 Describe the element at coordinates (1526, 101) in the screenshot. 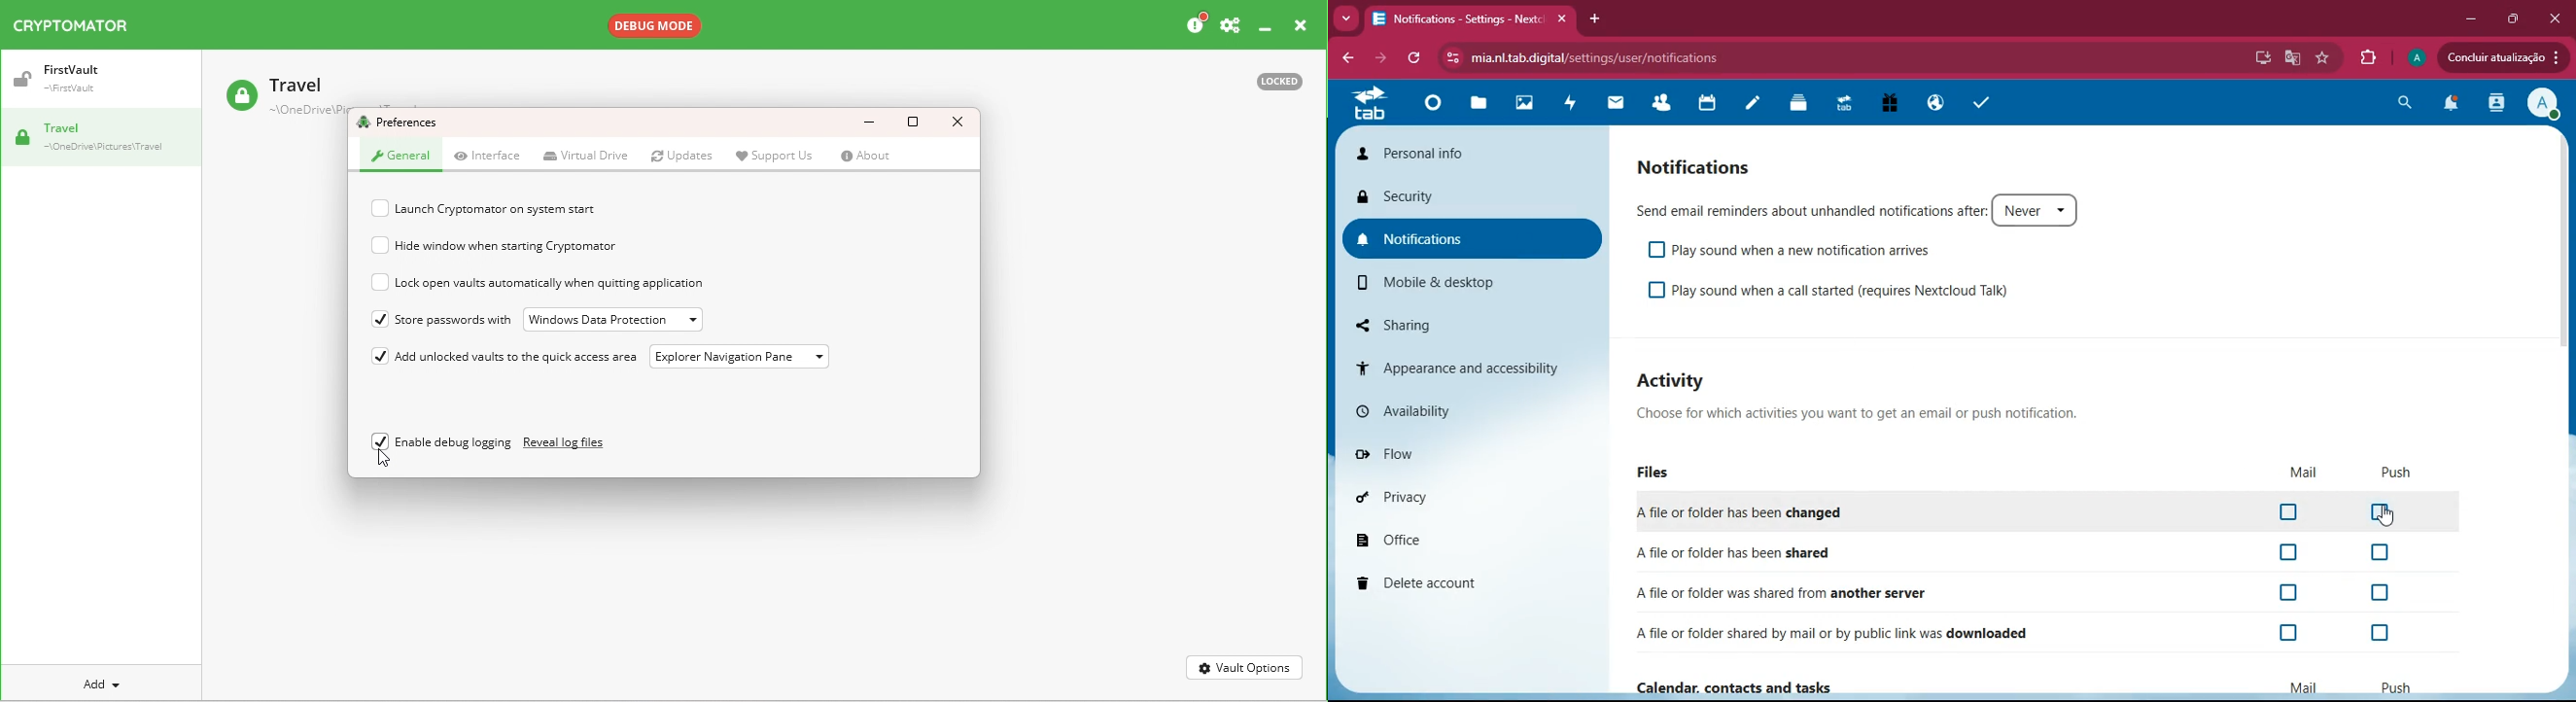

I see `images` at that location.